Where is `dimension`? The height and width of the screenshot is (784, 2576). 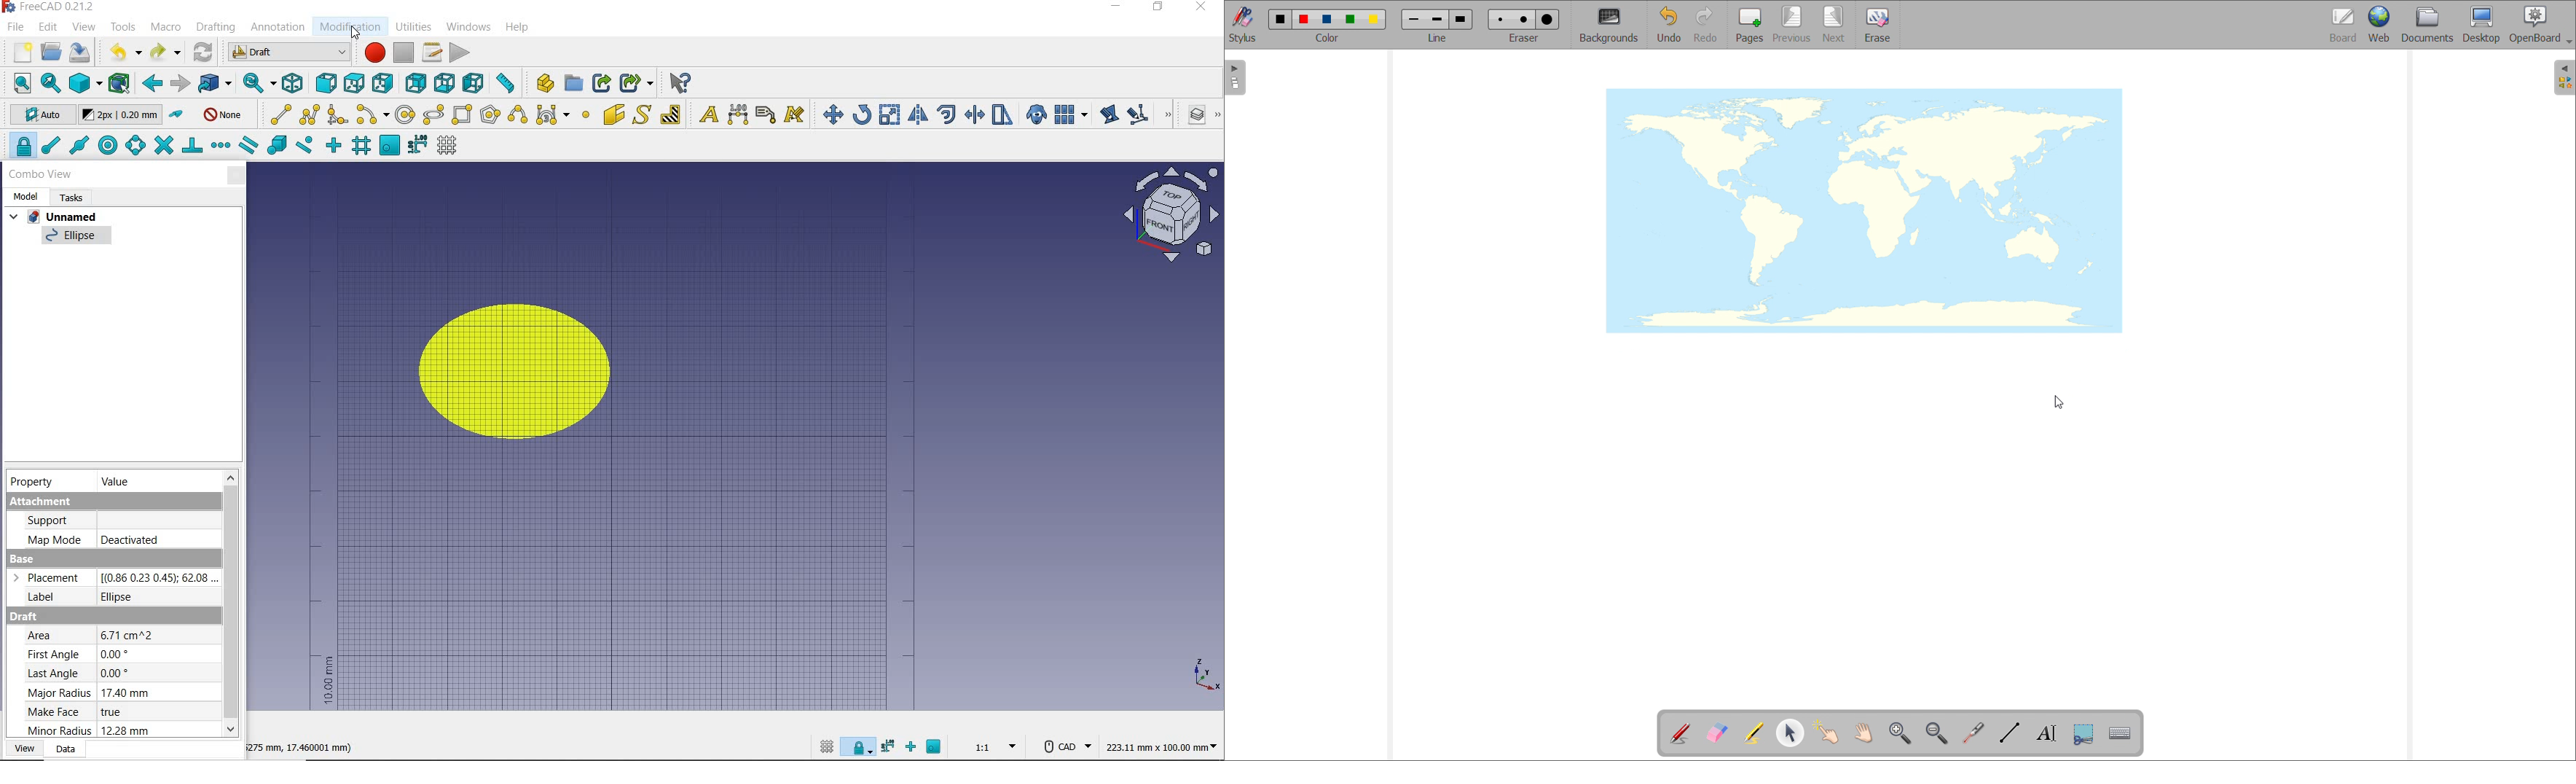 dimension is located at coordinates (307, 746).